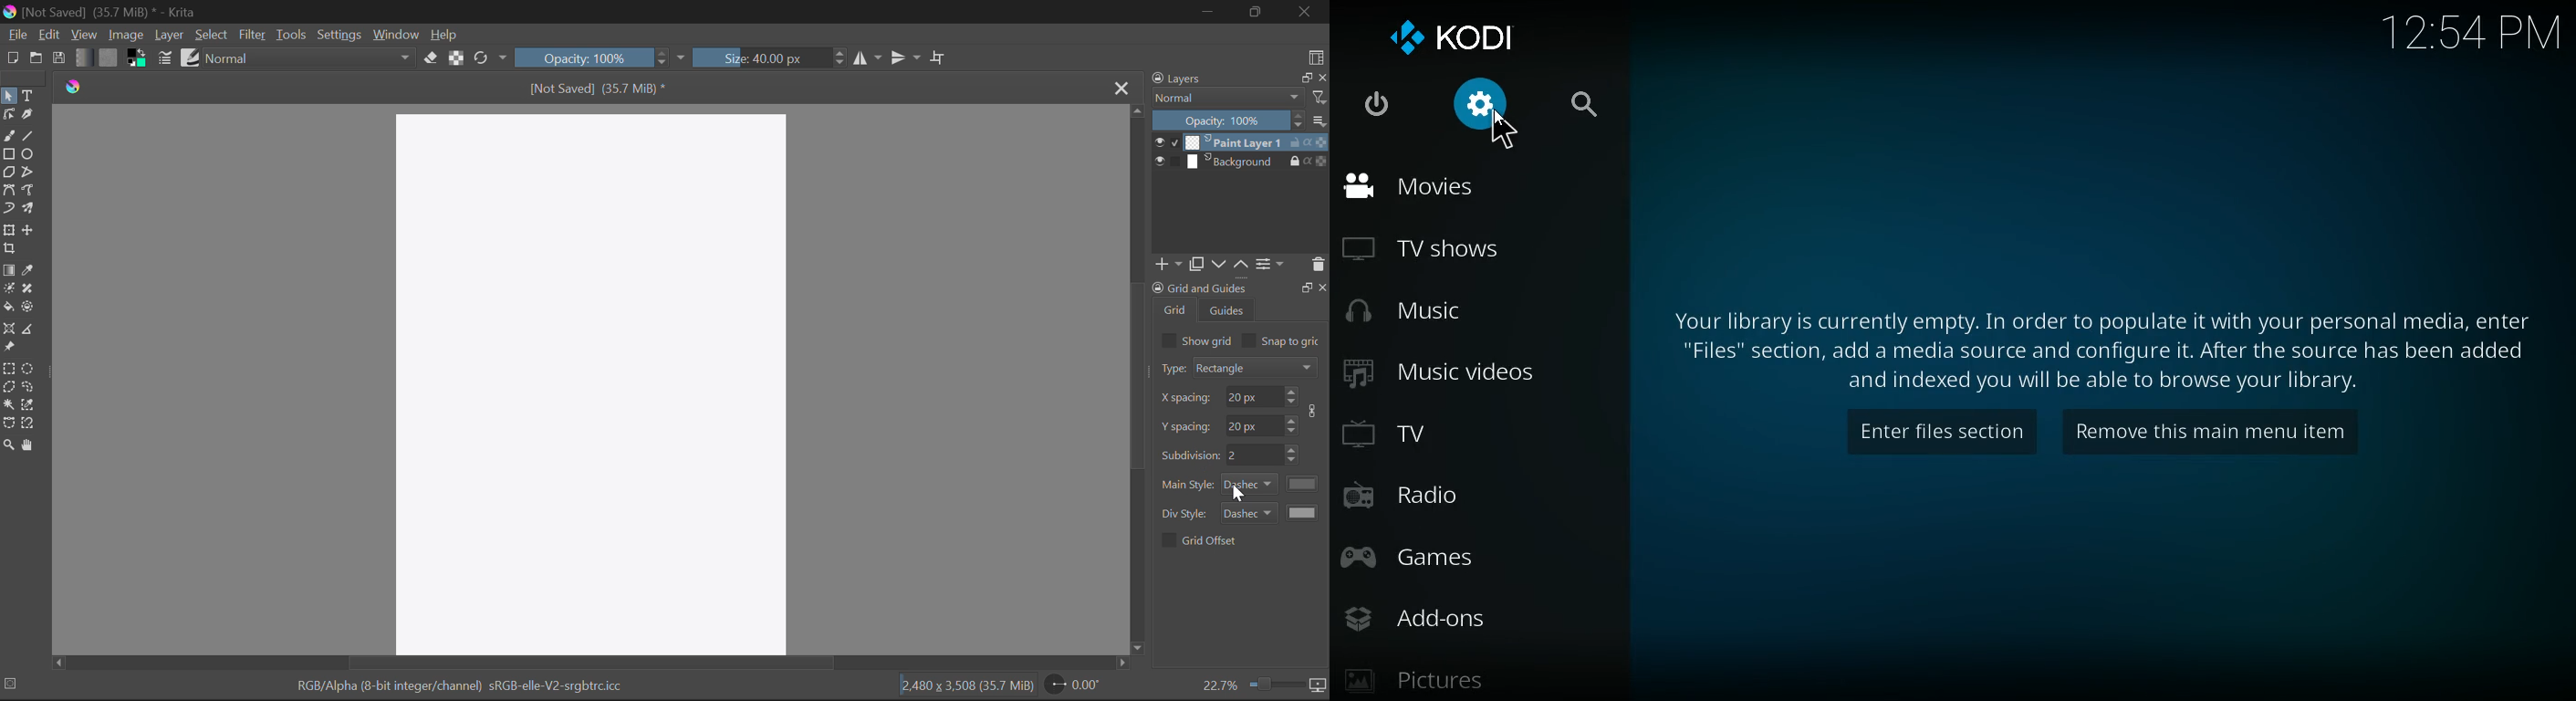 Image resolution: width=2576 pixels, height=728 pixels. I want to click on , so click(1306, 286).